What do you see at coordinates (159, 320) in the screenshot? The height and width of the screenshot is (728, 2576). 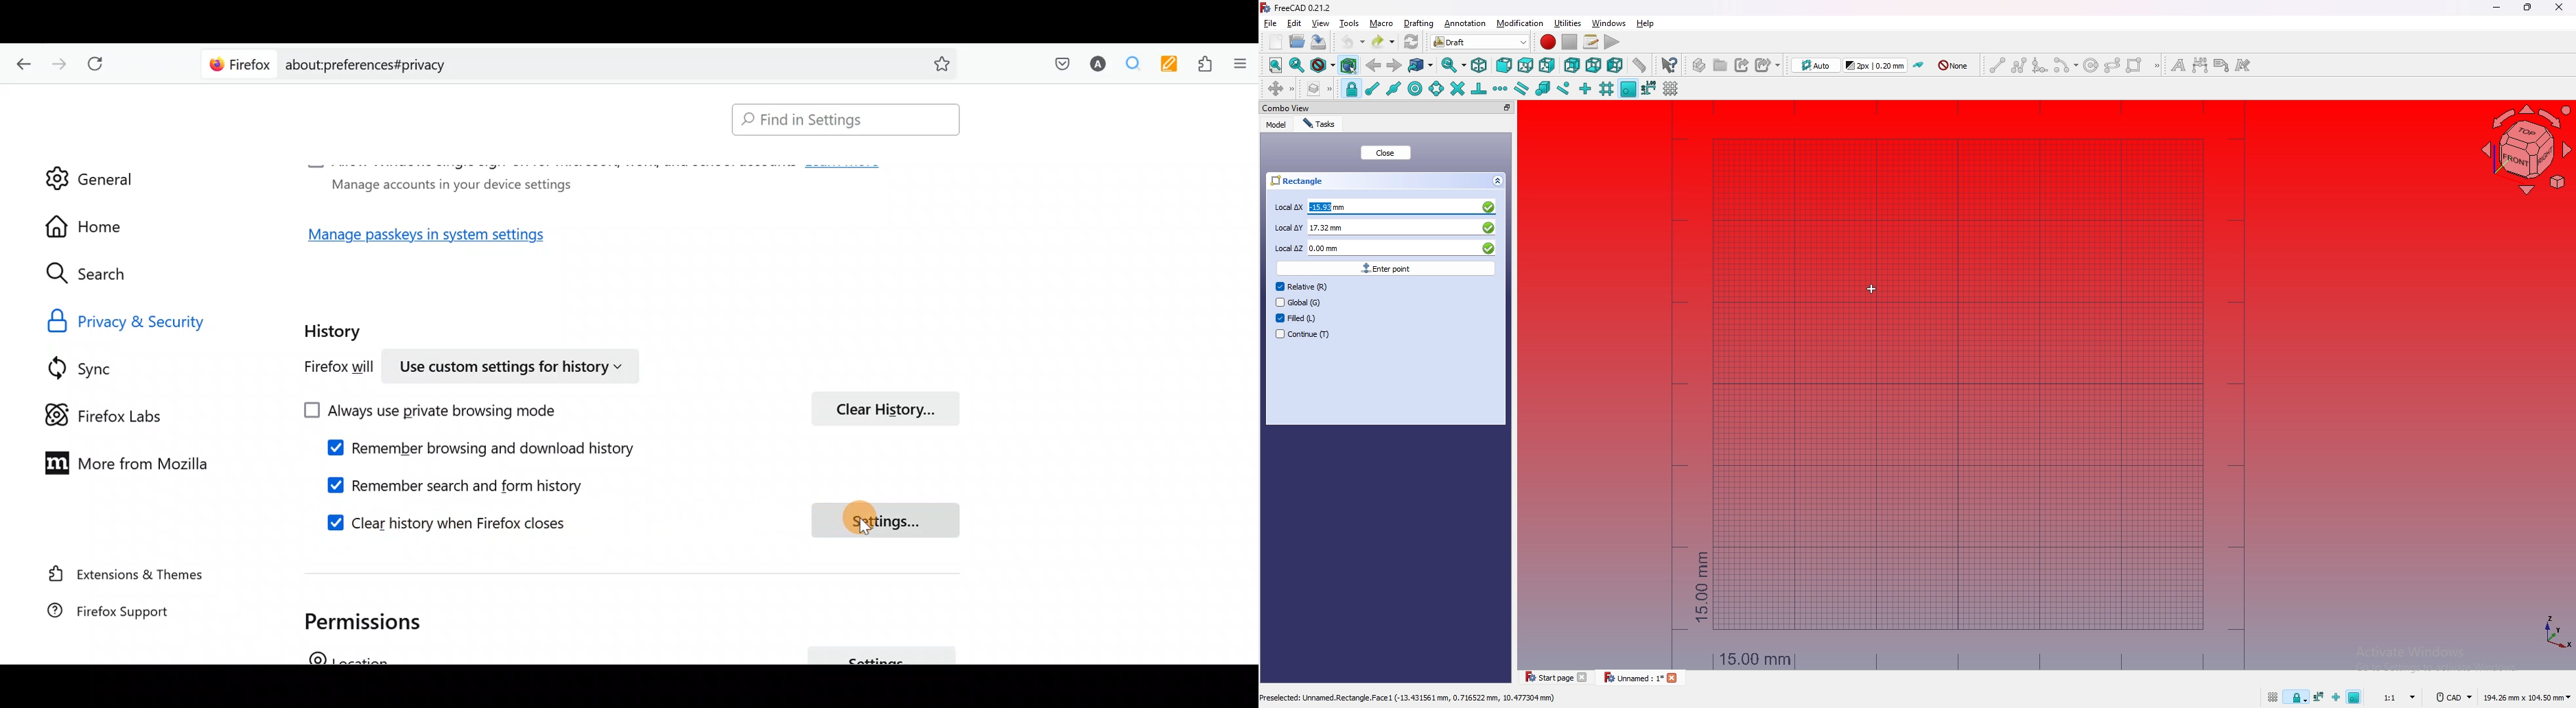 I see `Privacy & security` at bounding box center [159, 320].